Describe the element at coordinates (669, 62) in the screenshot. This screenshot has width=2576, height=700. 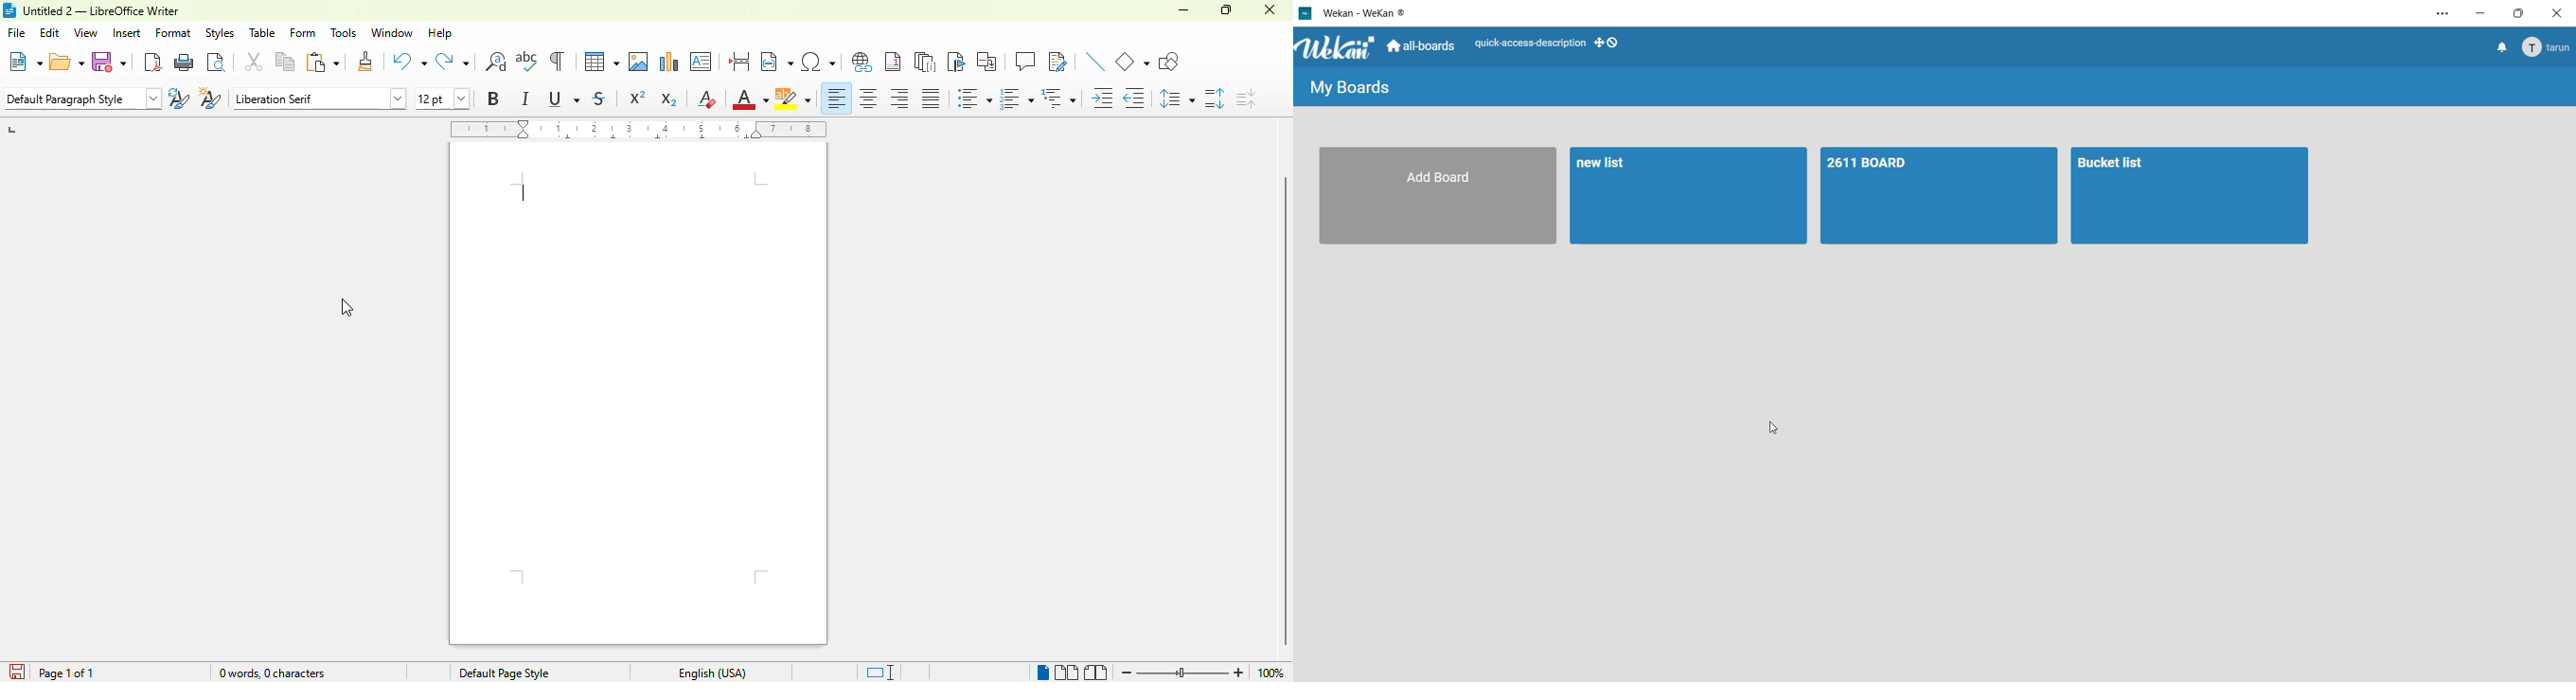
I see `insert chart` at that location.